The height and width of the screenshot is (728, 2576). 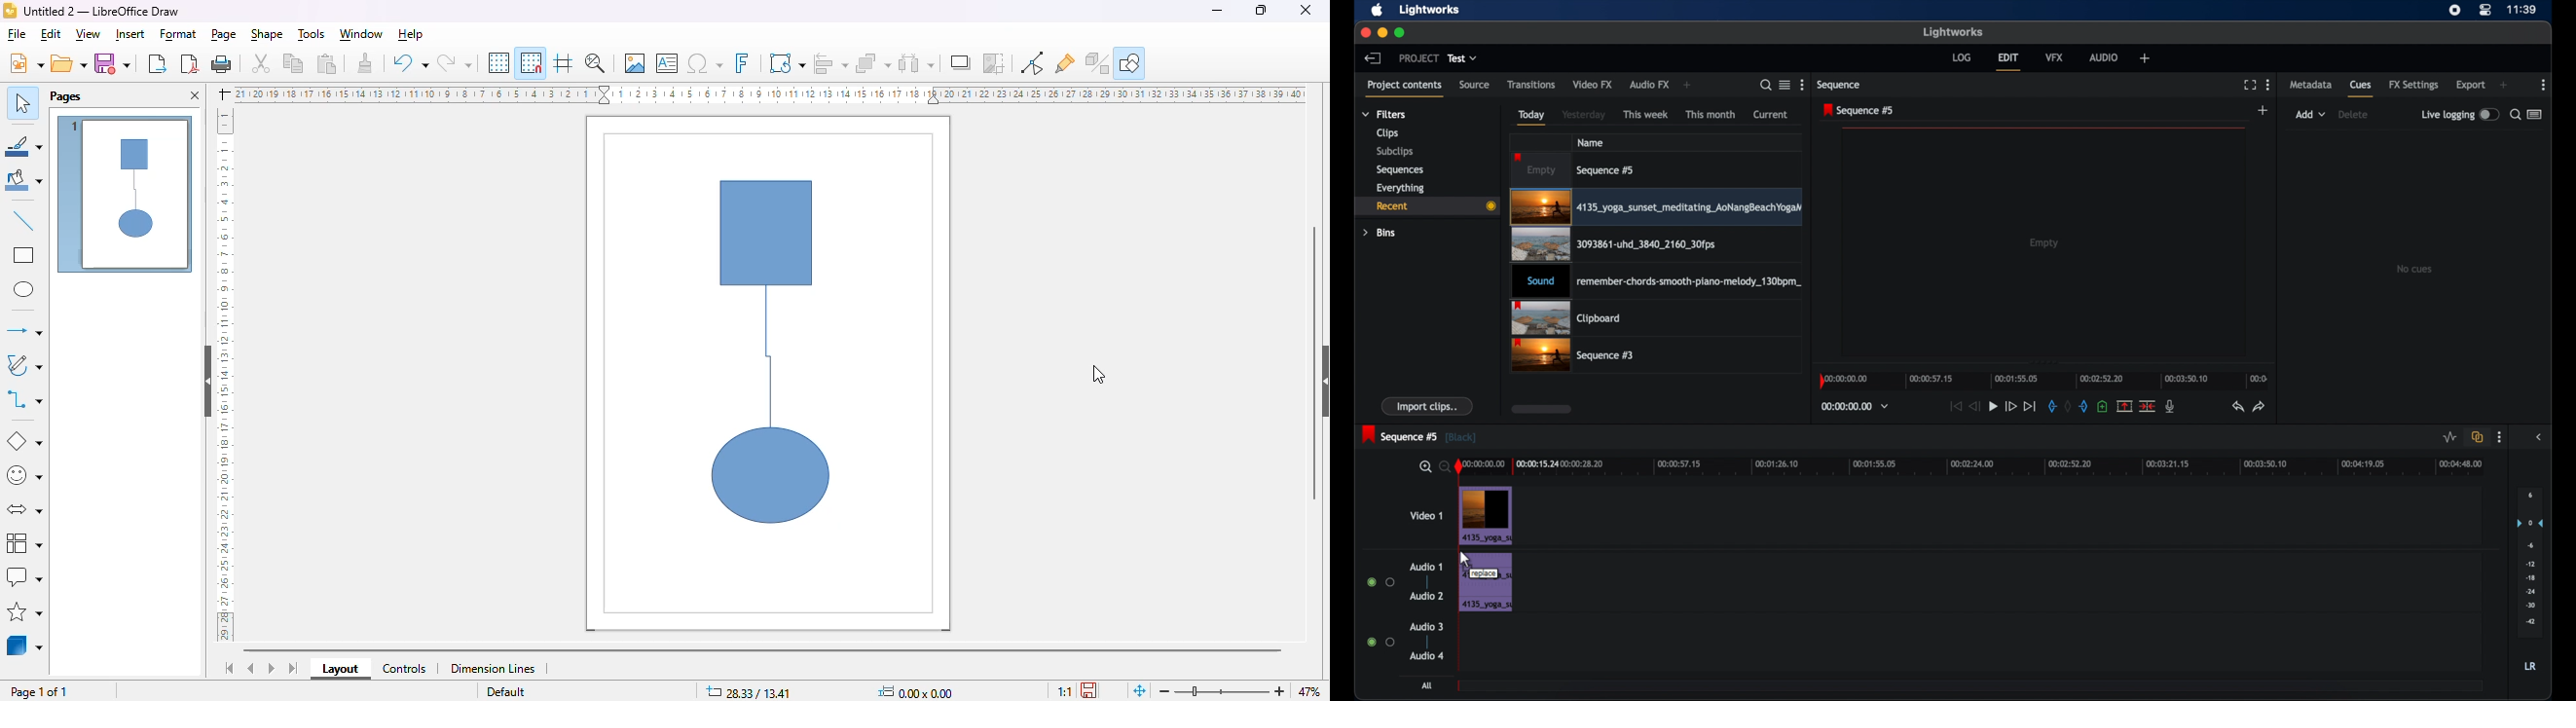 What do you see at coordinates (2085, 407) in the screenshot?
I see `out mark` at bounding box center [2085, 407].